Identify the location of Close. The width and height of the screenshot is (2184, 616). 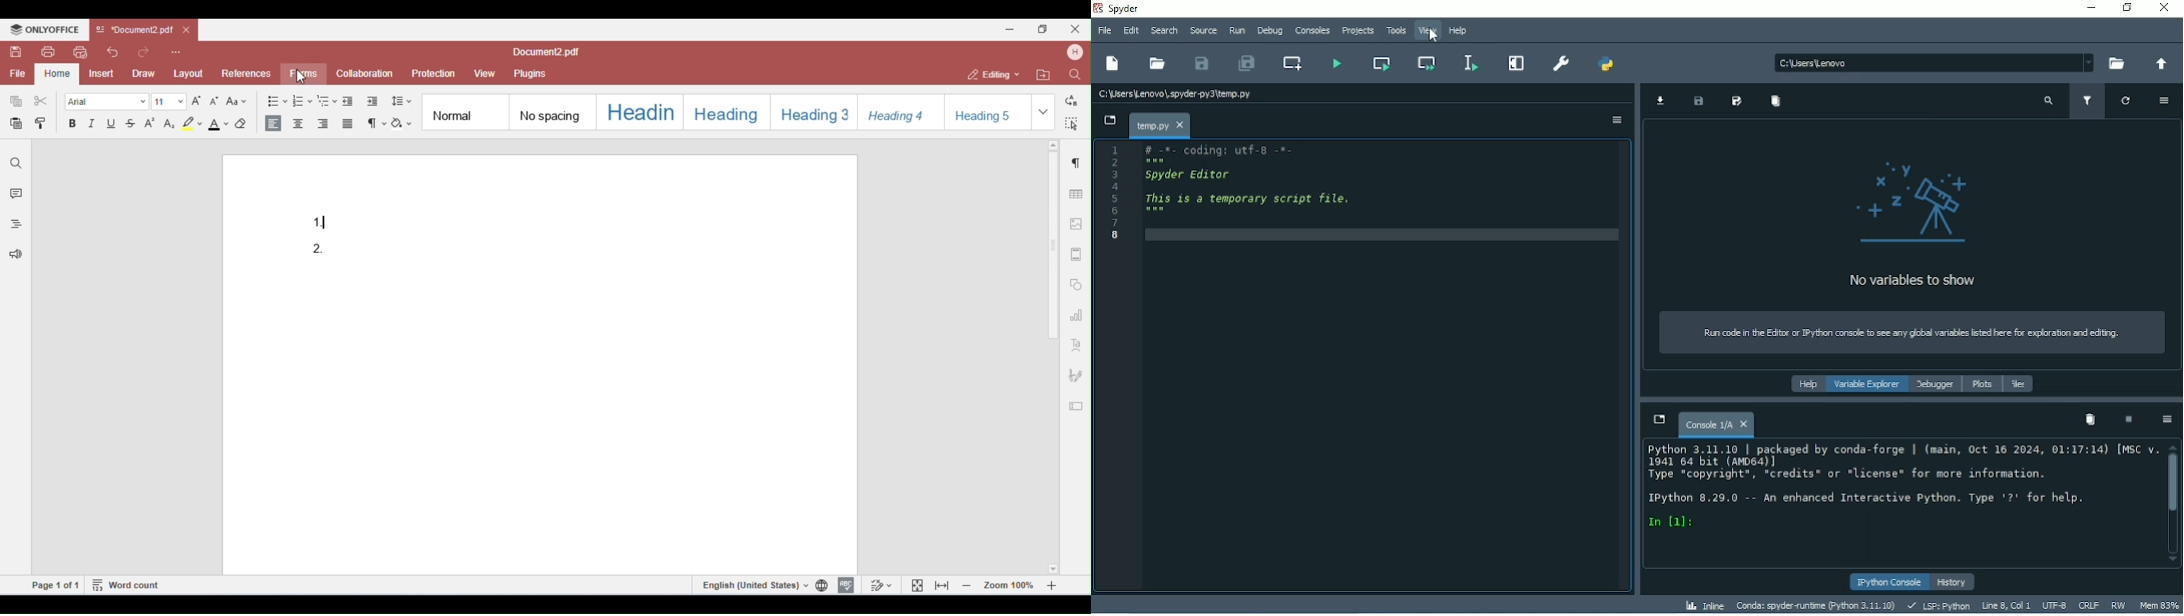
(2165, 8).